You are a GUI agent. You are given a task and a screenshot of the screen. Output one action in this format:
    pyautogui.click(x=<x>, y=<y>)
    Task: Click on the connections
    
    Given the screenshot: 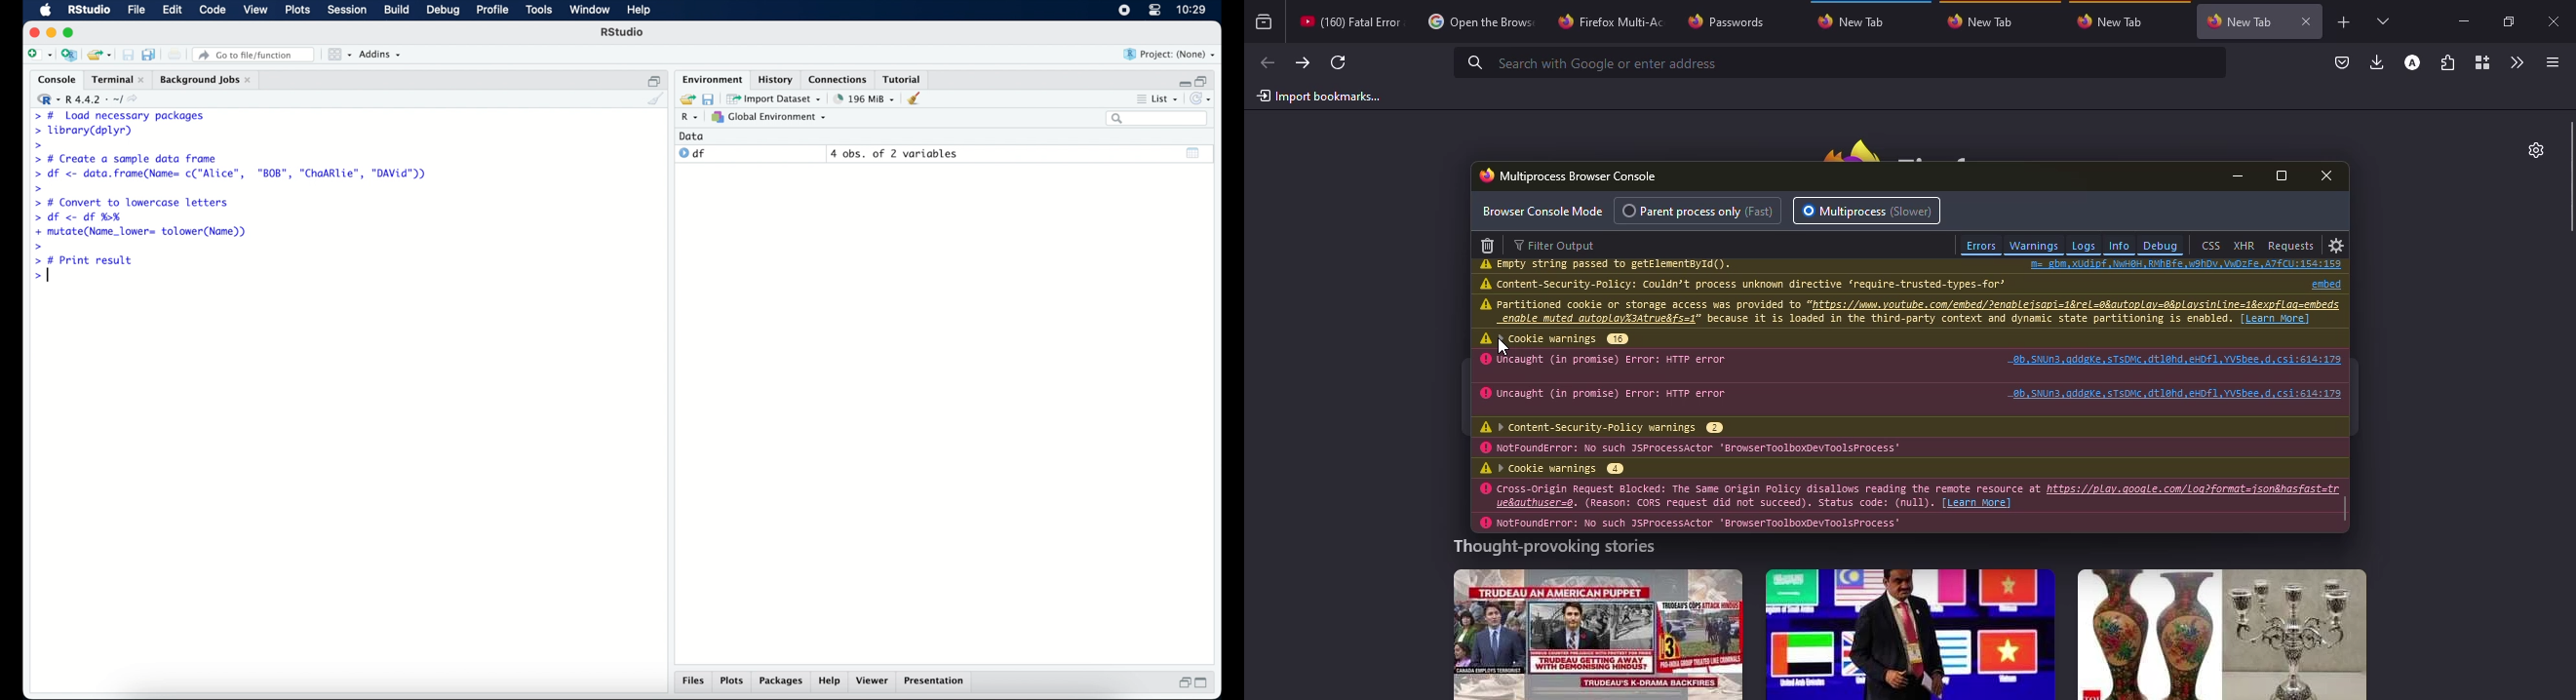 What is the action you would take?
    pyautogui.click(x=839, y=78)
    